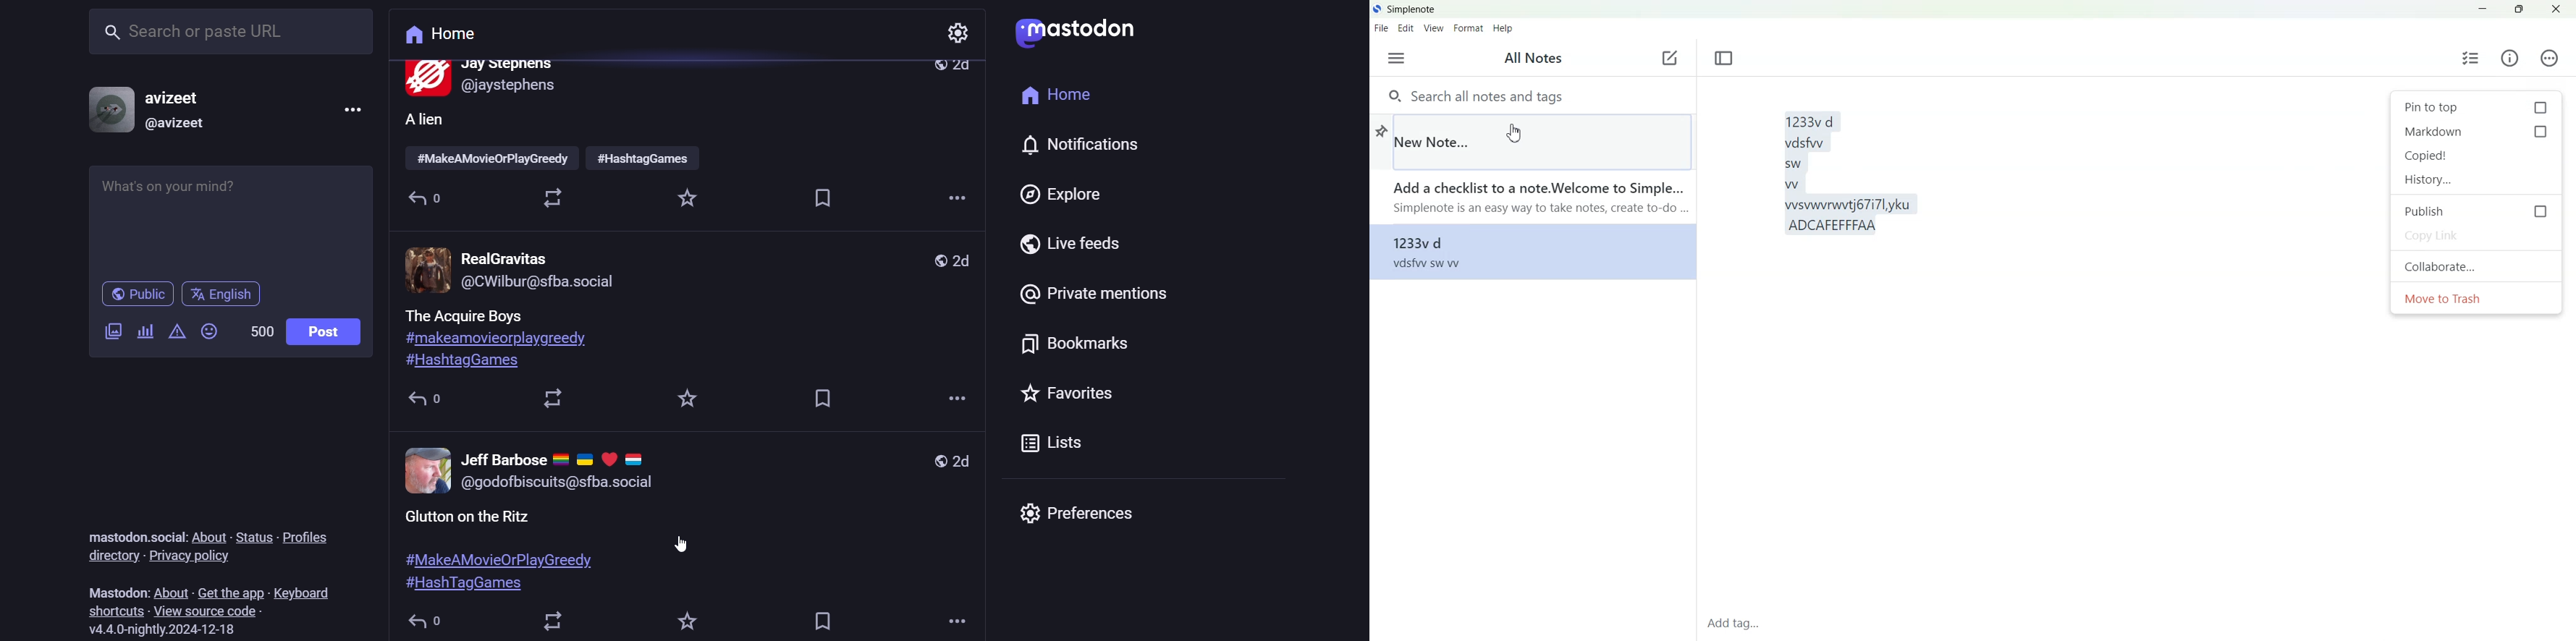 Image resolution: width=2576 pixels, height=644 pixels. What do you see at coordinates (1381, 28) in the screenshot?
I see `File` at bounding box center [1381, 28].